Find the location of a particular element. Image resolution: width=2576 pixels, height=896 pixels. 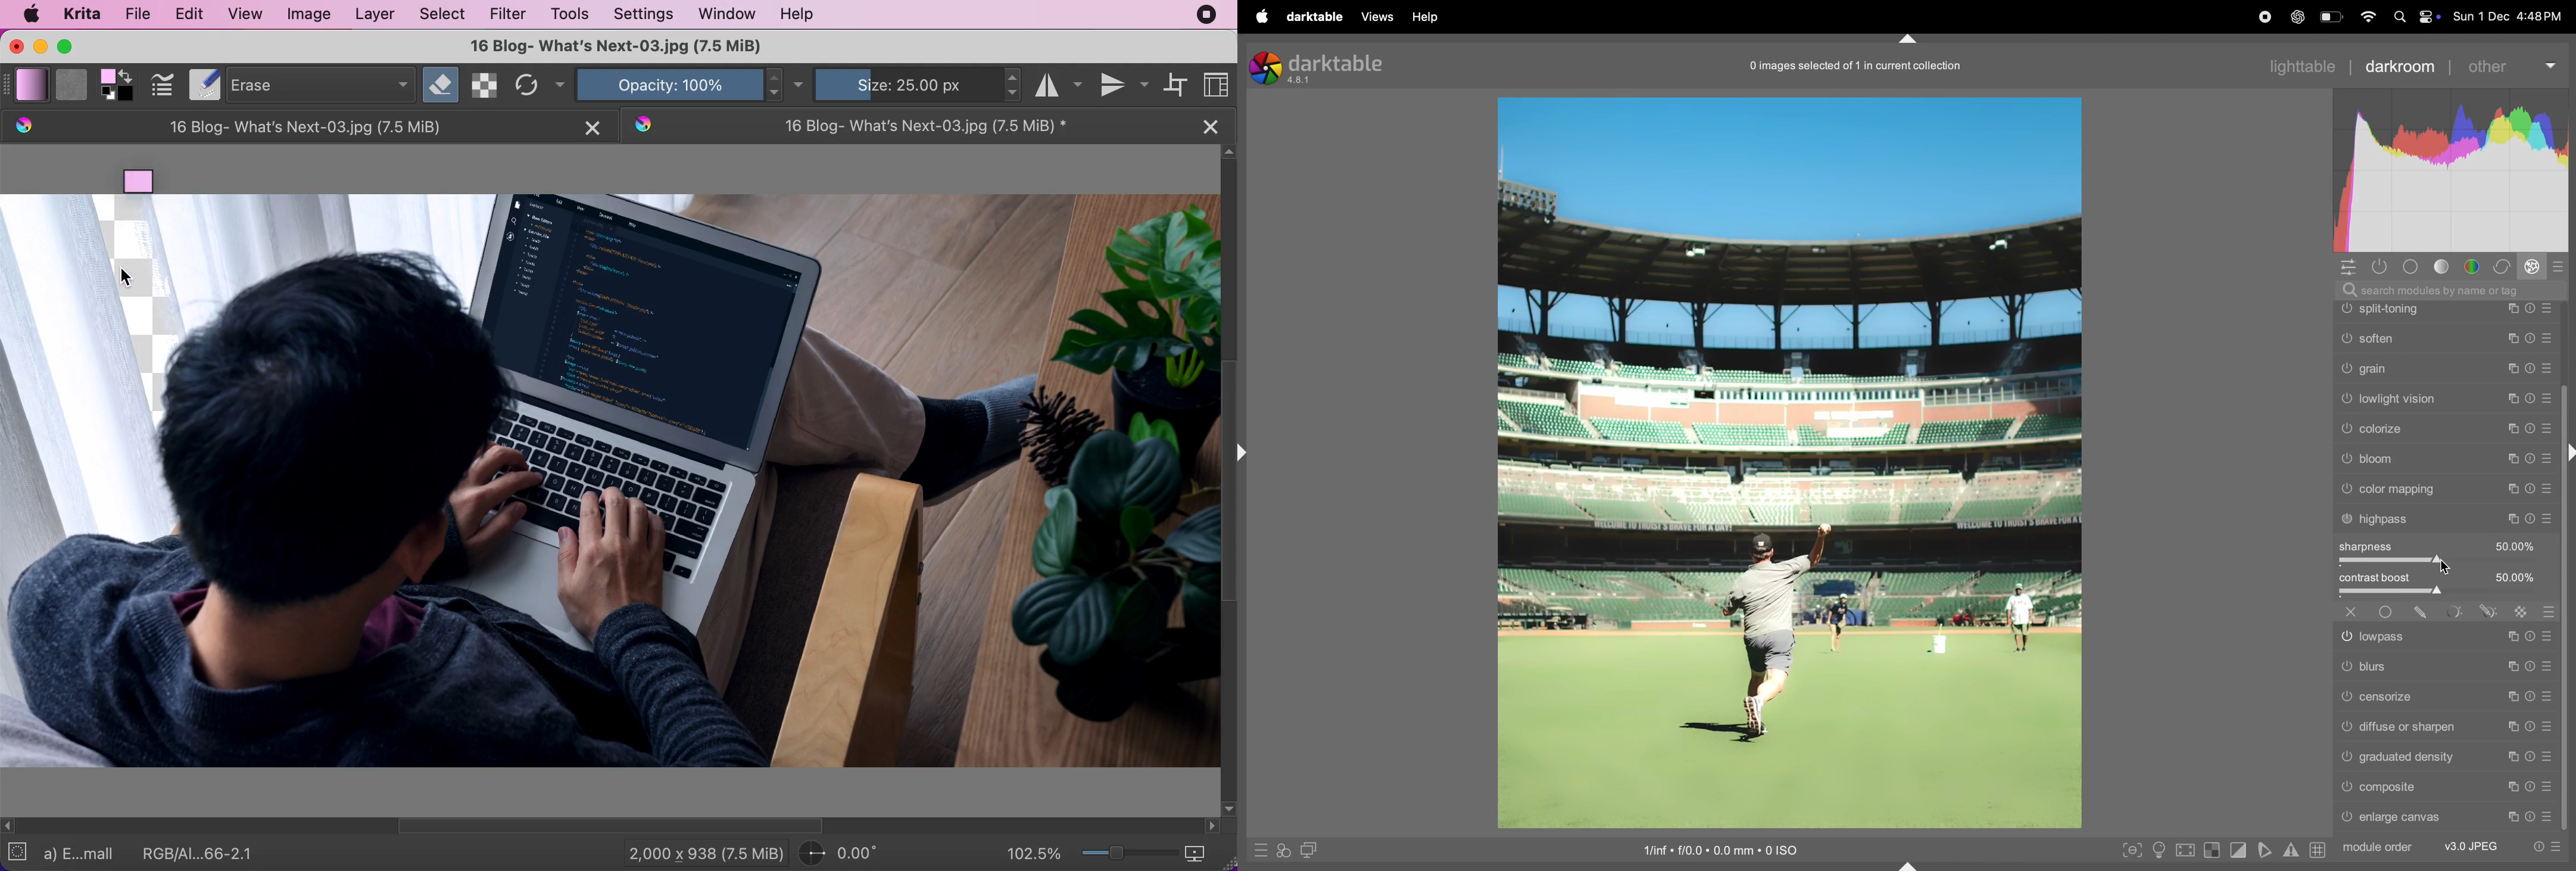

highpass is located at coordinates (2447, 604).